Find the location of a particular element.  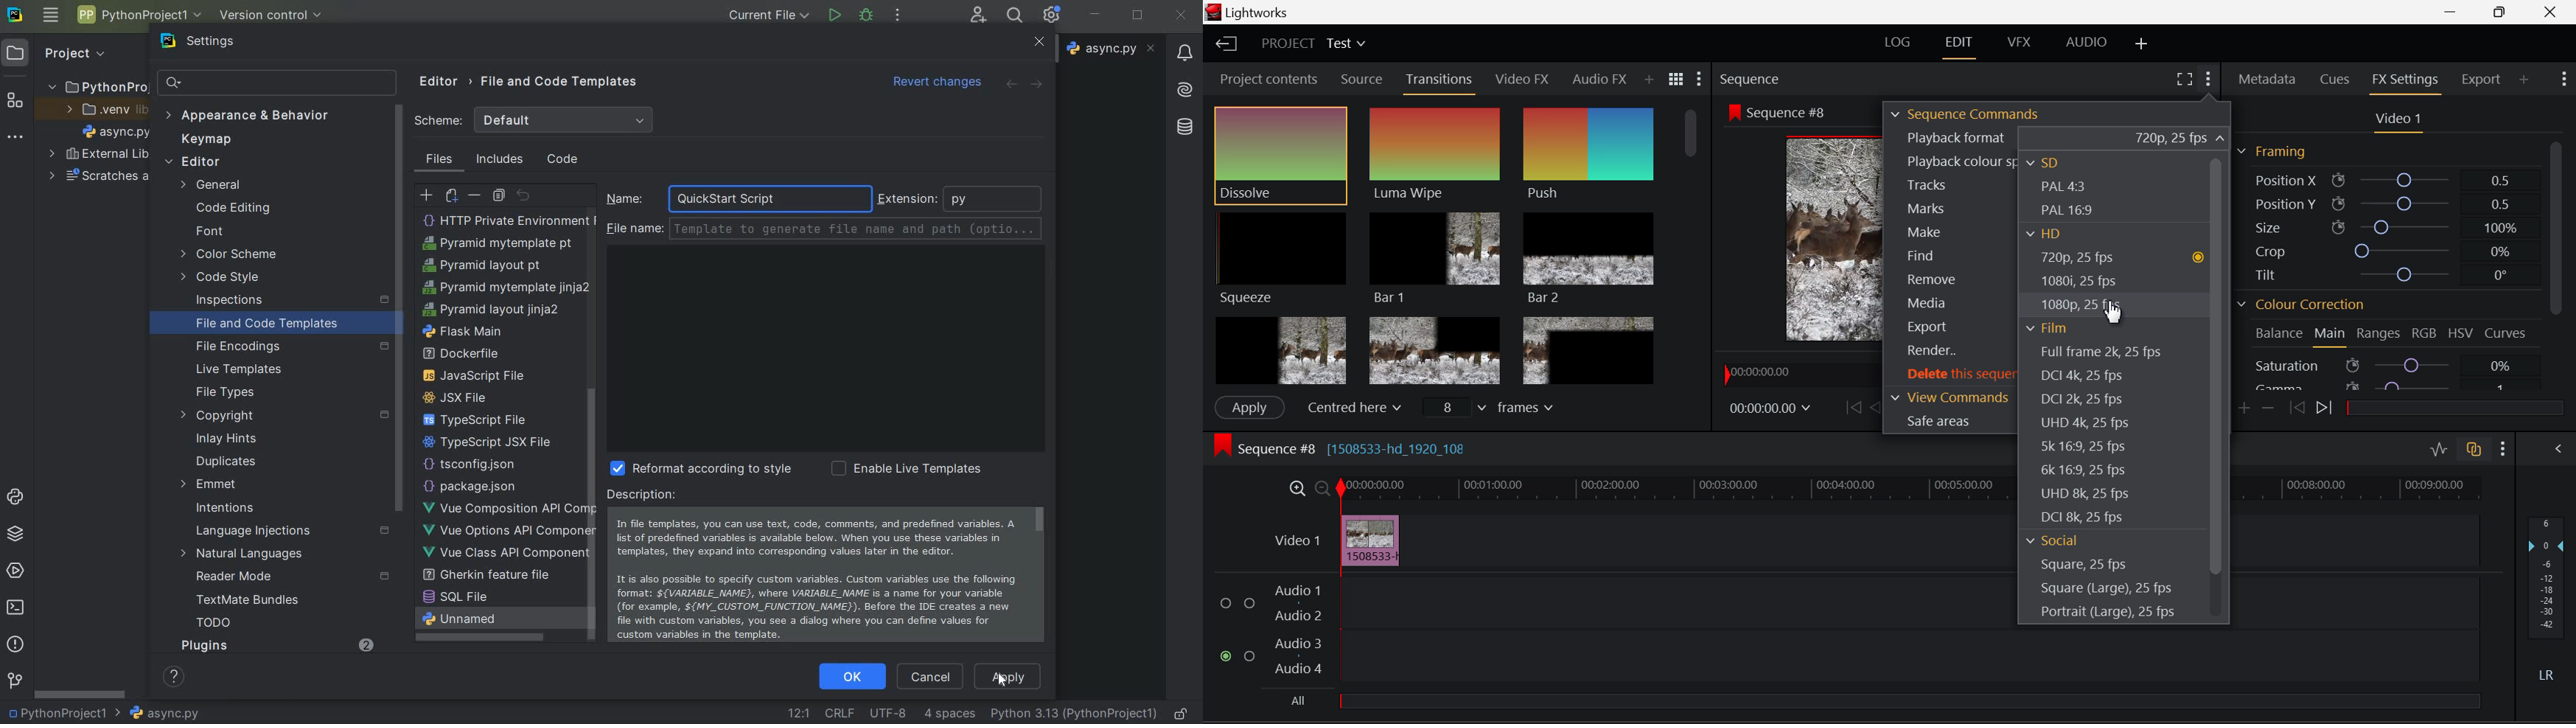

Remove is located at coordinates (1953, 278).